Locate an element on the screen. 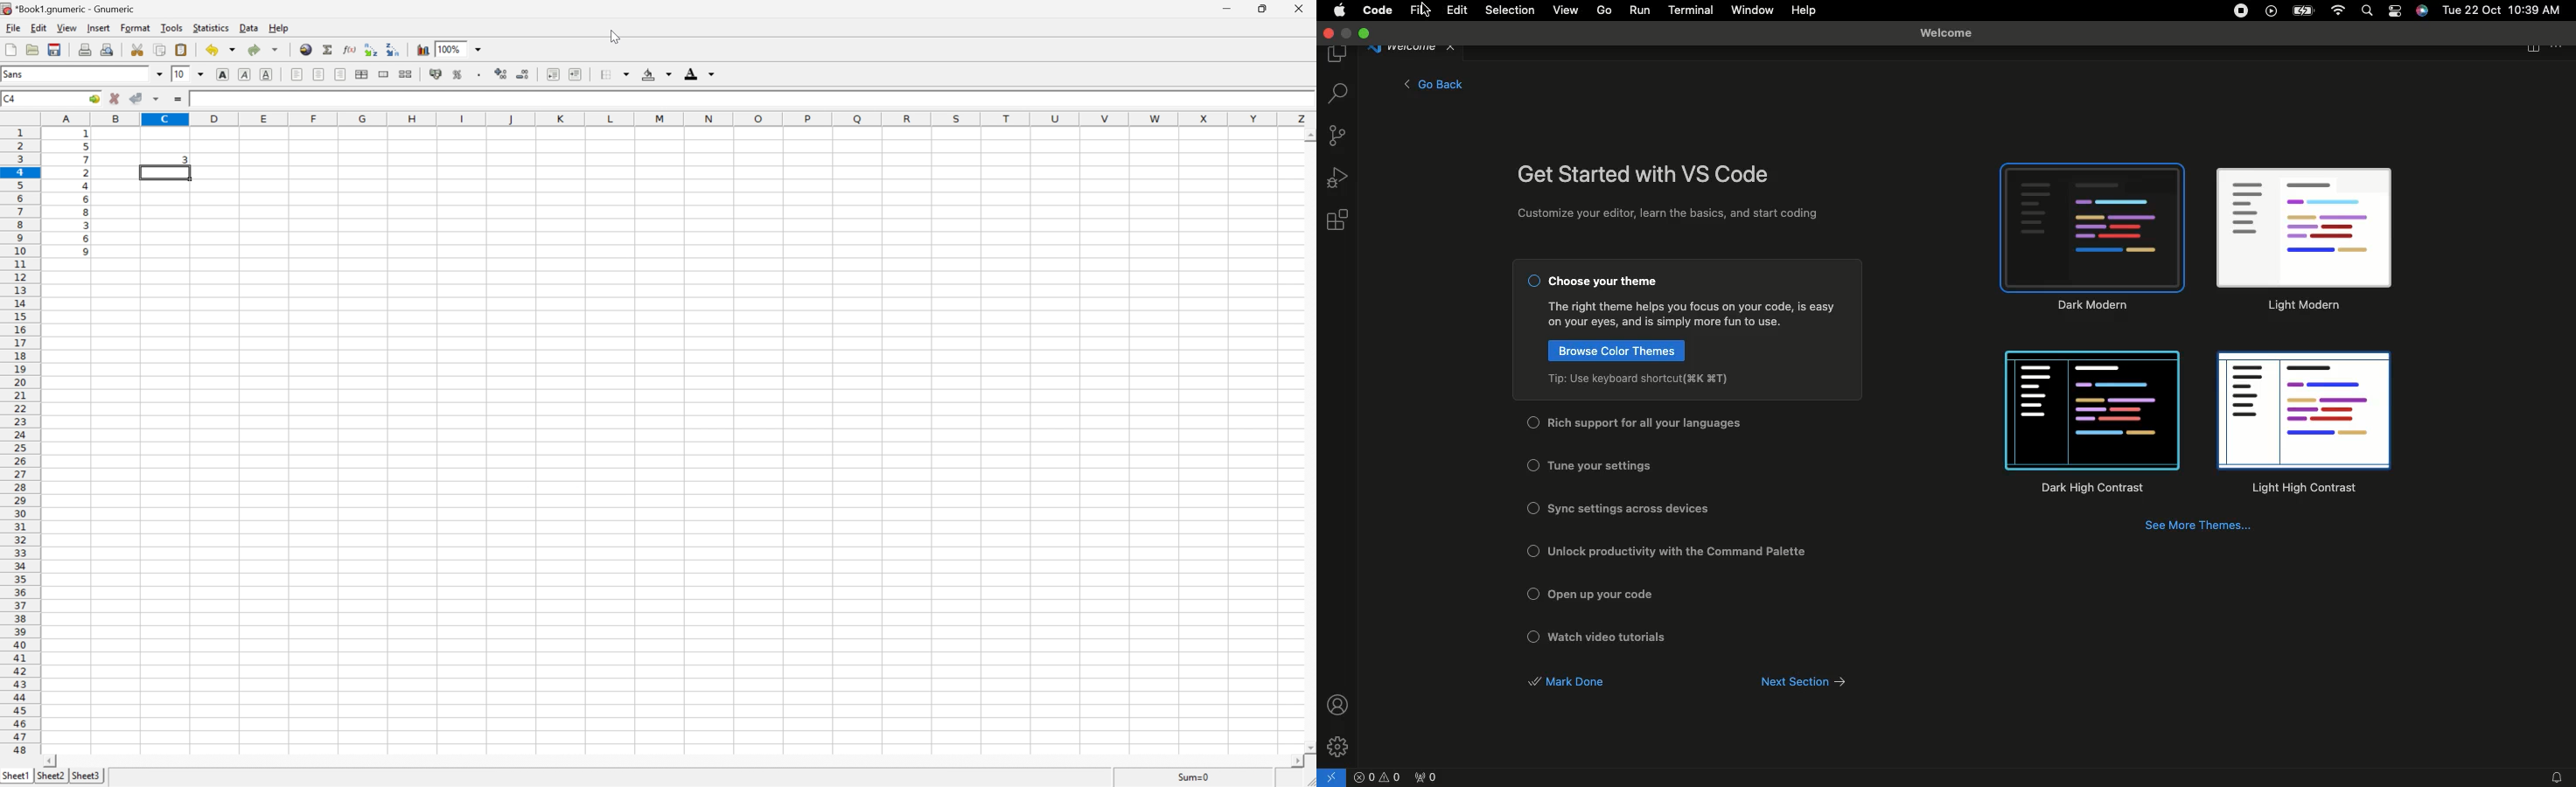  foreground is located at coordinates (699, 73).